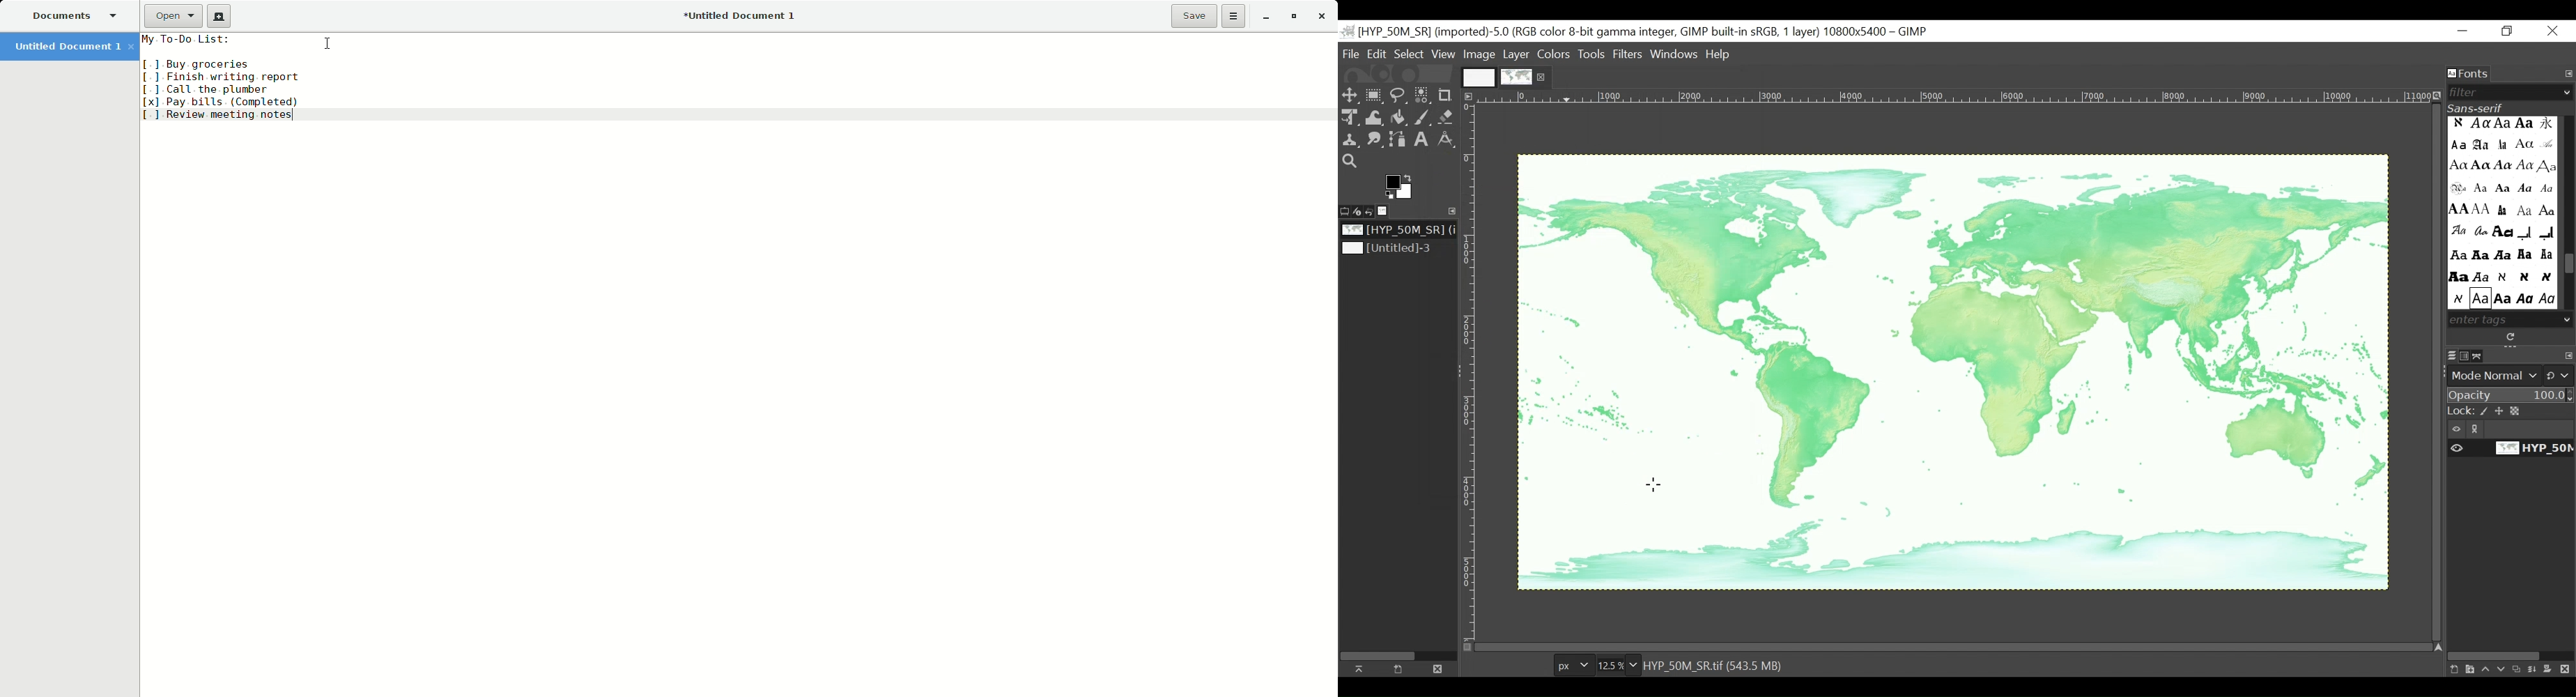 This screenshot has height=700, width=2576. I want to click on Undo History, so click(1373, 212).